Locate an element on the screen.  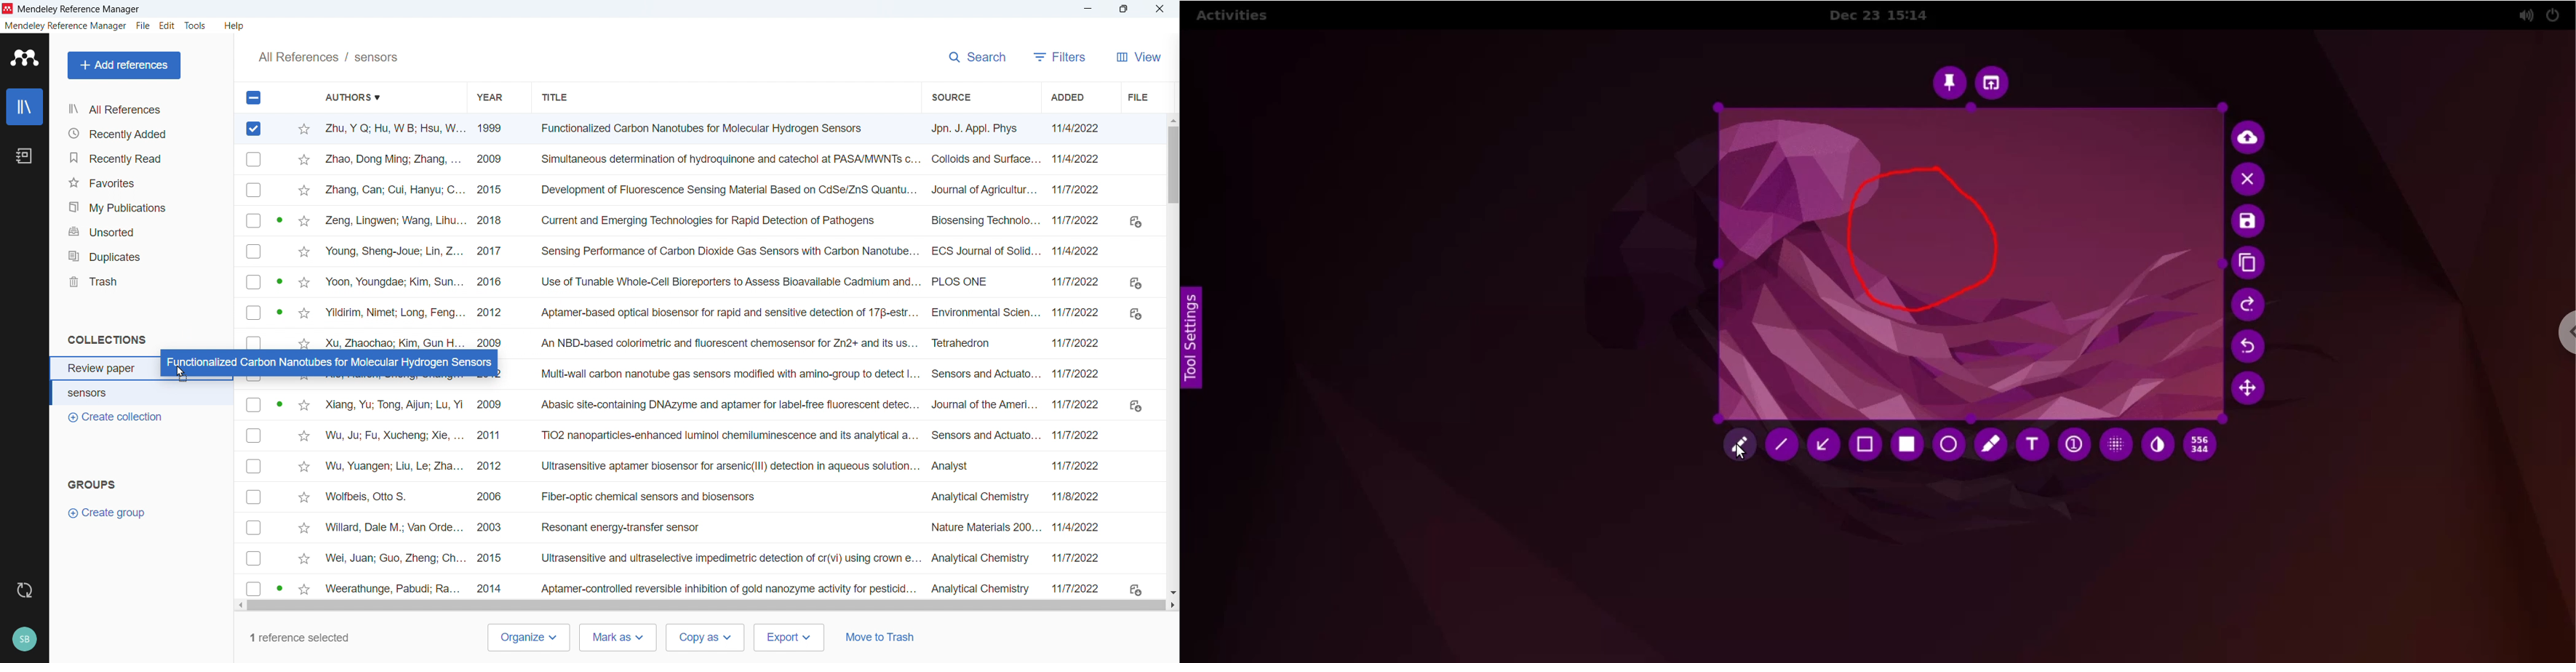
PDF available is located at coordinates (279, 219).